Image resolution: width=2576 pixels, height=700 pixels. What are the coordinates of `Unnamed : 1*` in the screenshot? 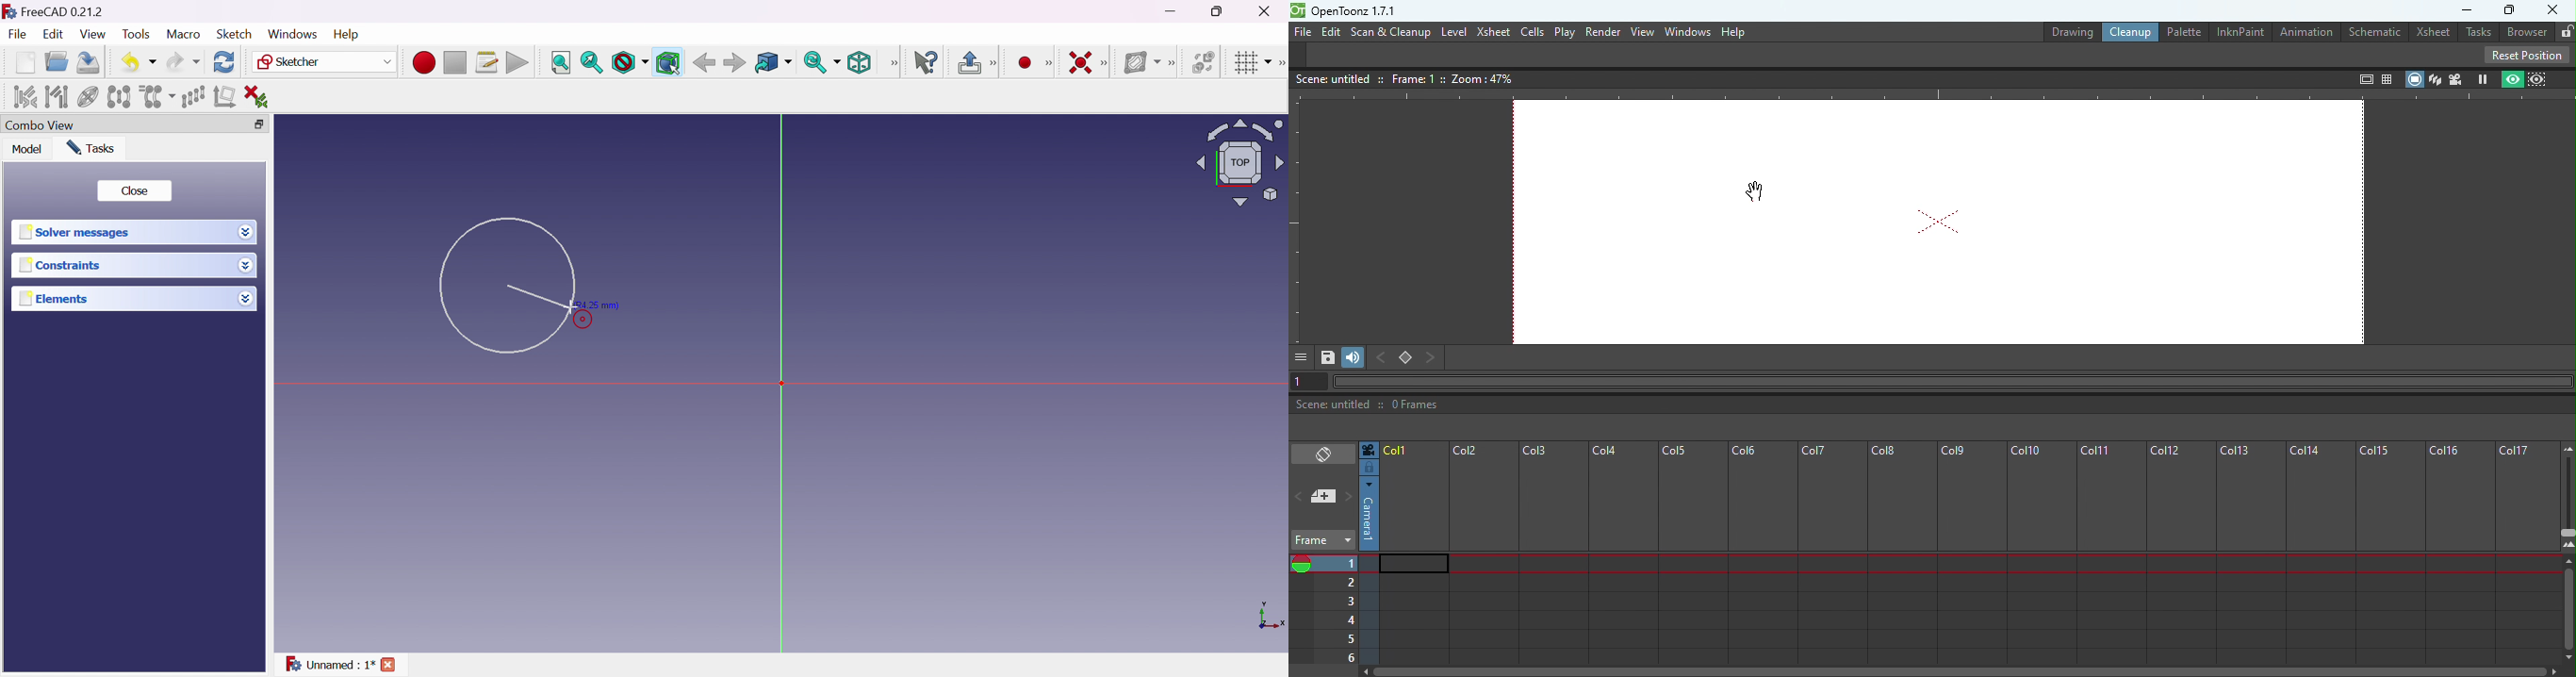 It's located at (329, 663).